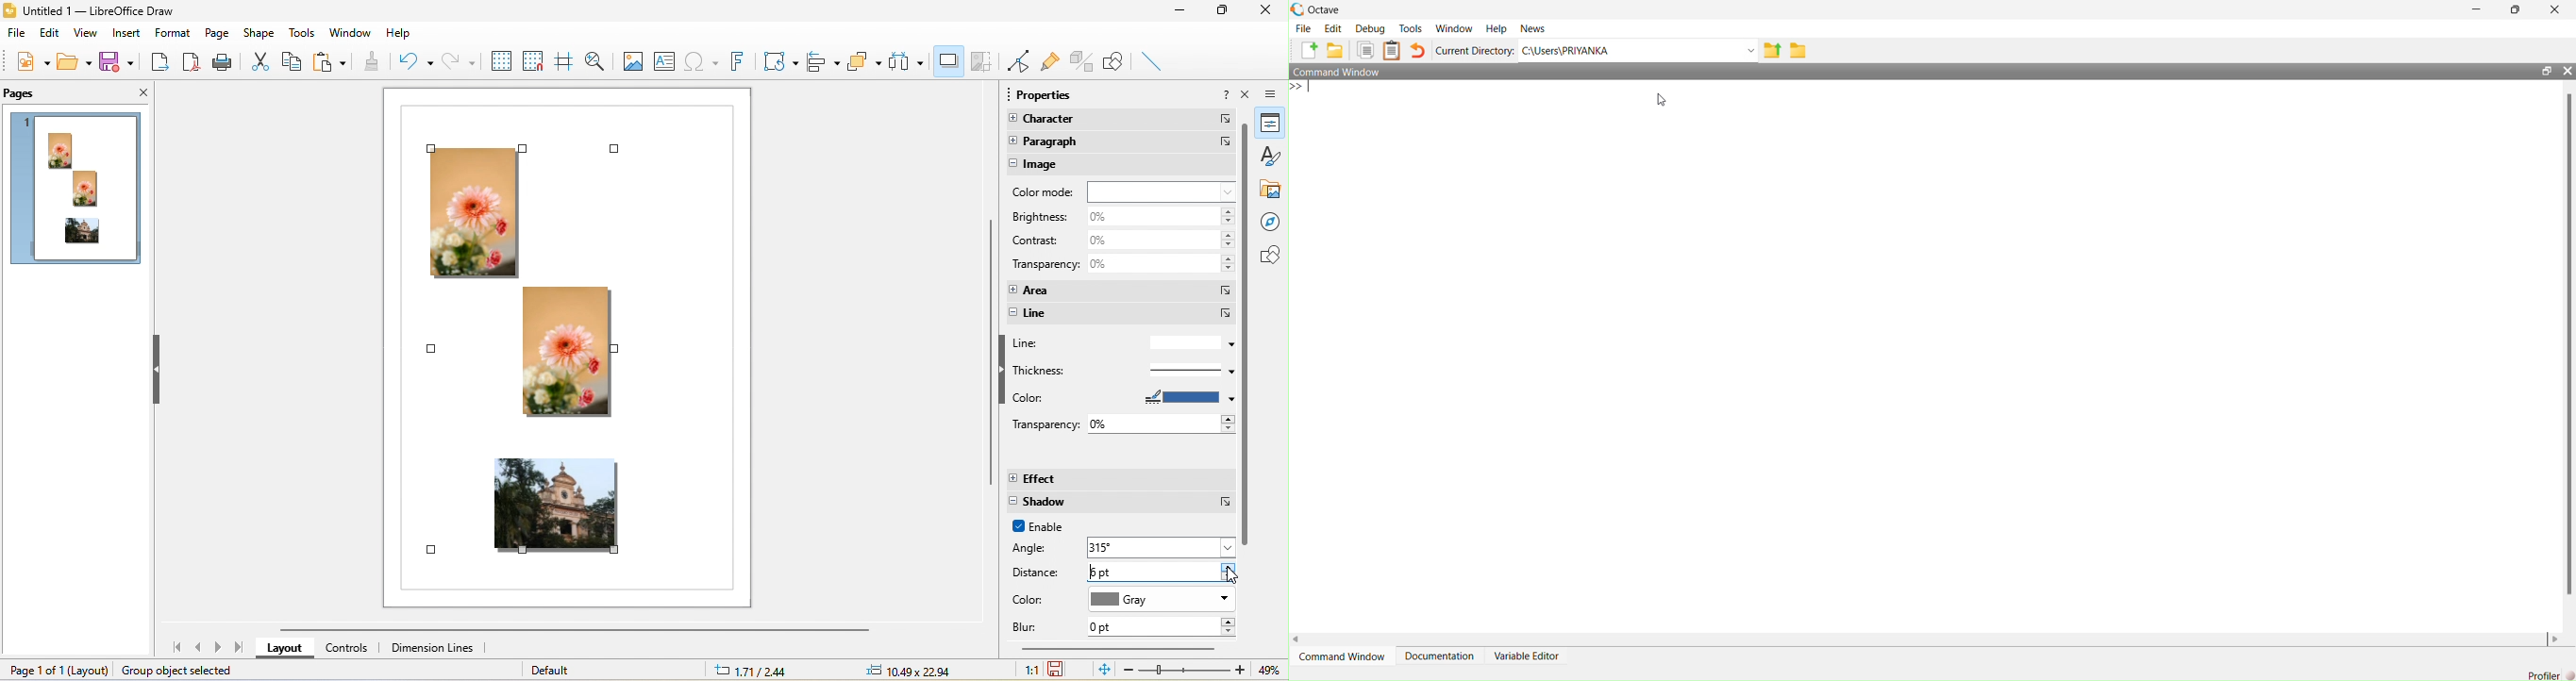  What do you see at coordinates (302, 33) in the screenshot?
I see `tools` at bounding box center [302, 33].